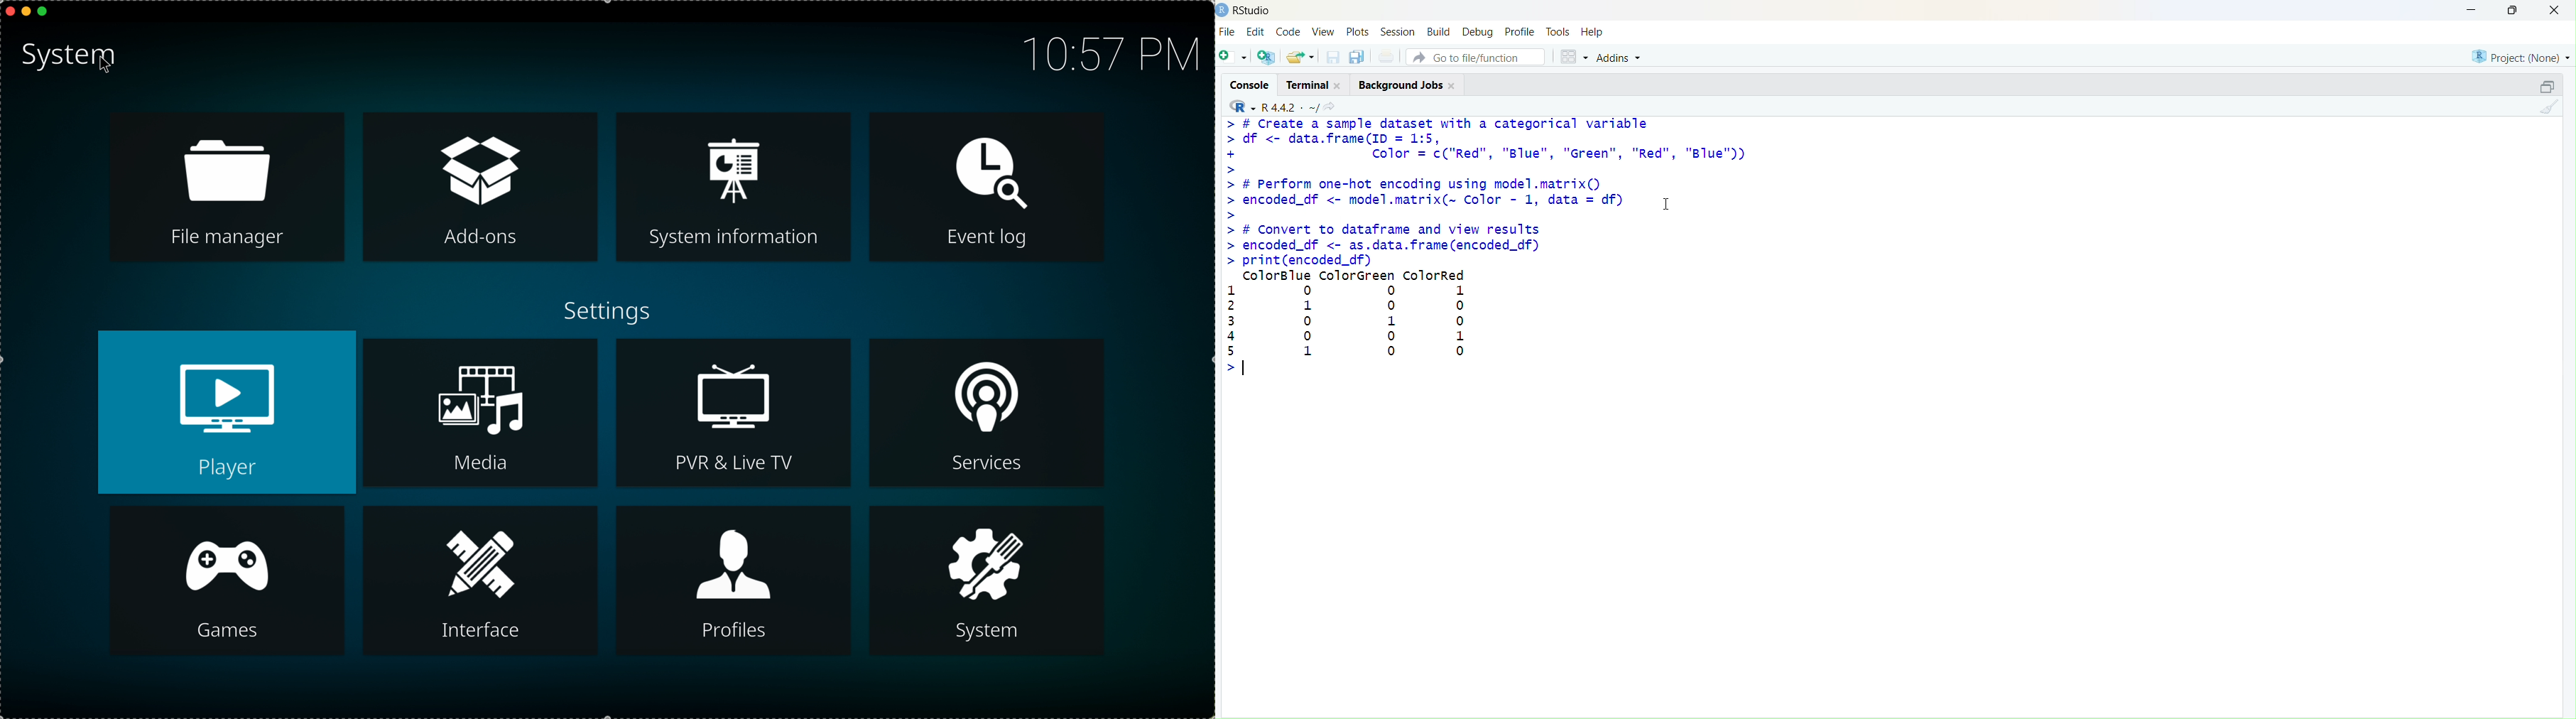 This screenshot has height=728, width=2576. Describe the element at coordinates (991, 579) in the screenshot. I see `system` at that location.